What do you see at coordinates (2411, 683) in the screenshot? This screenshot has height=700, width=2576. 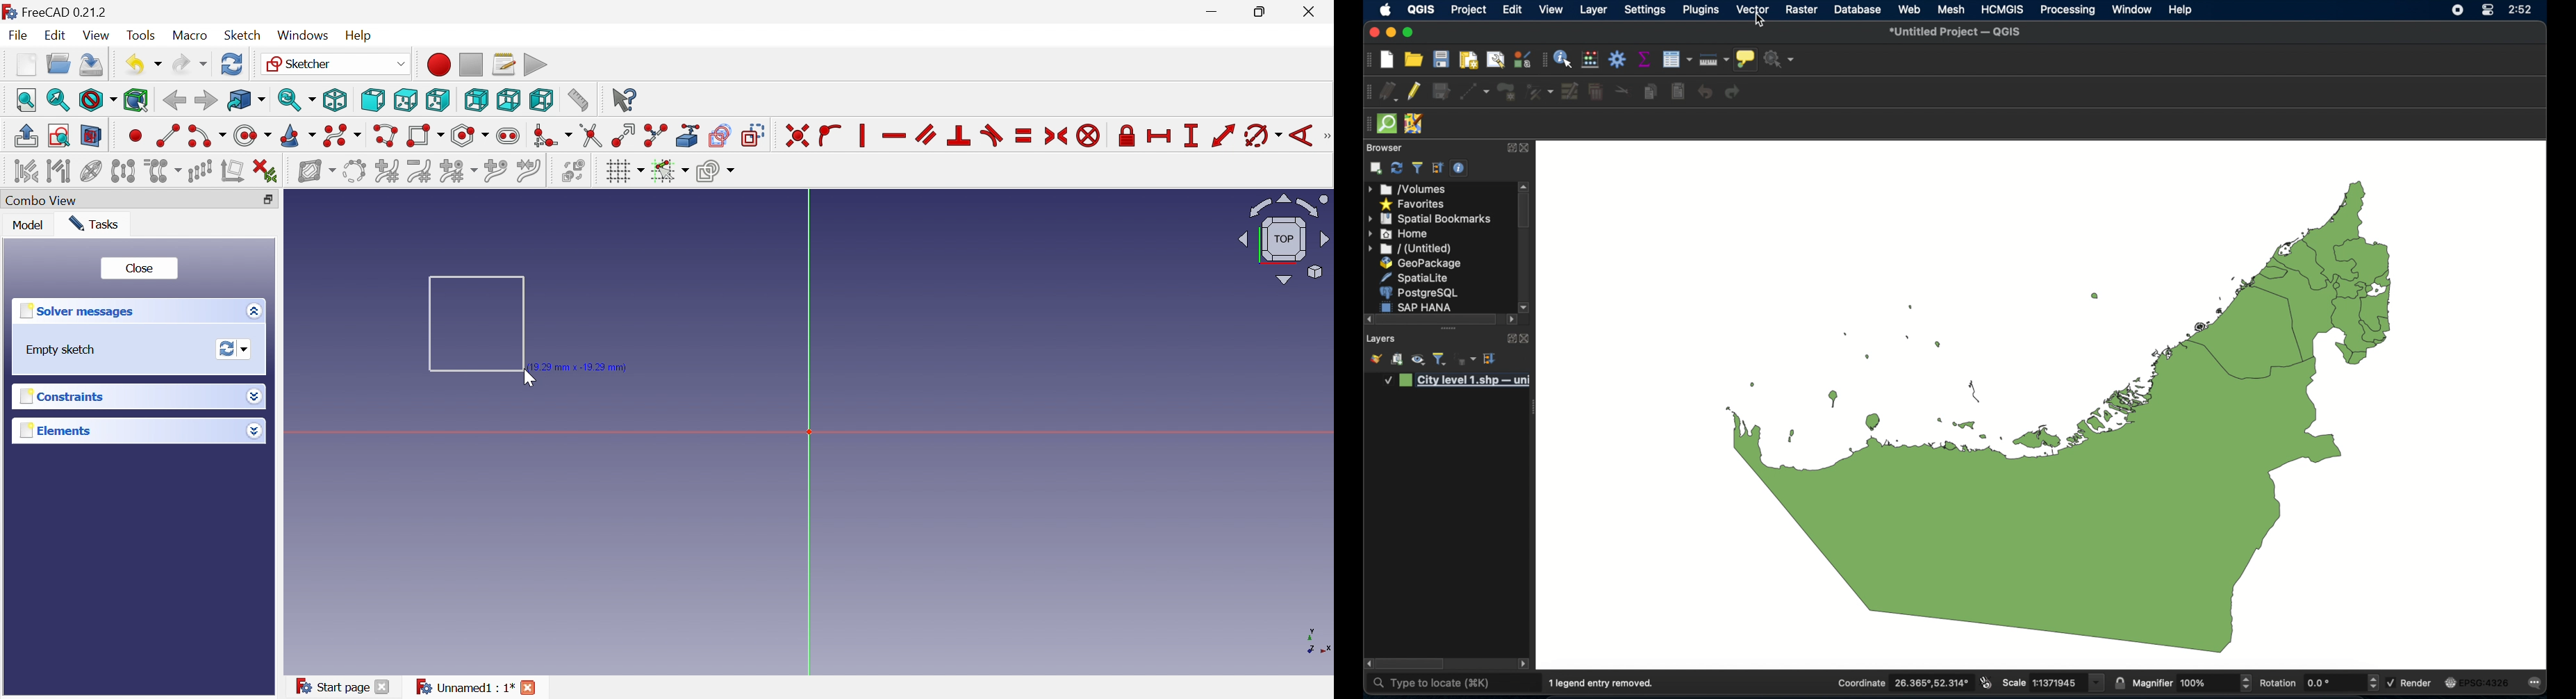 I see `render` at bounding box center [2411, 683].